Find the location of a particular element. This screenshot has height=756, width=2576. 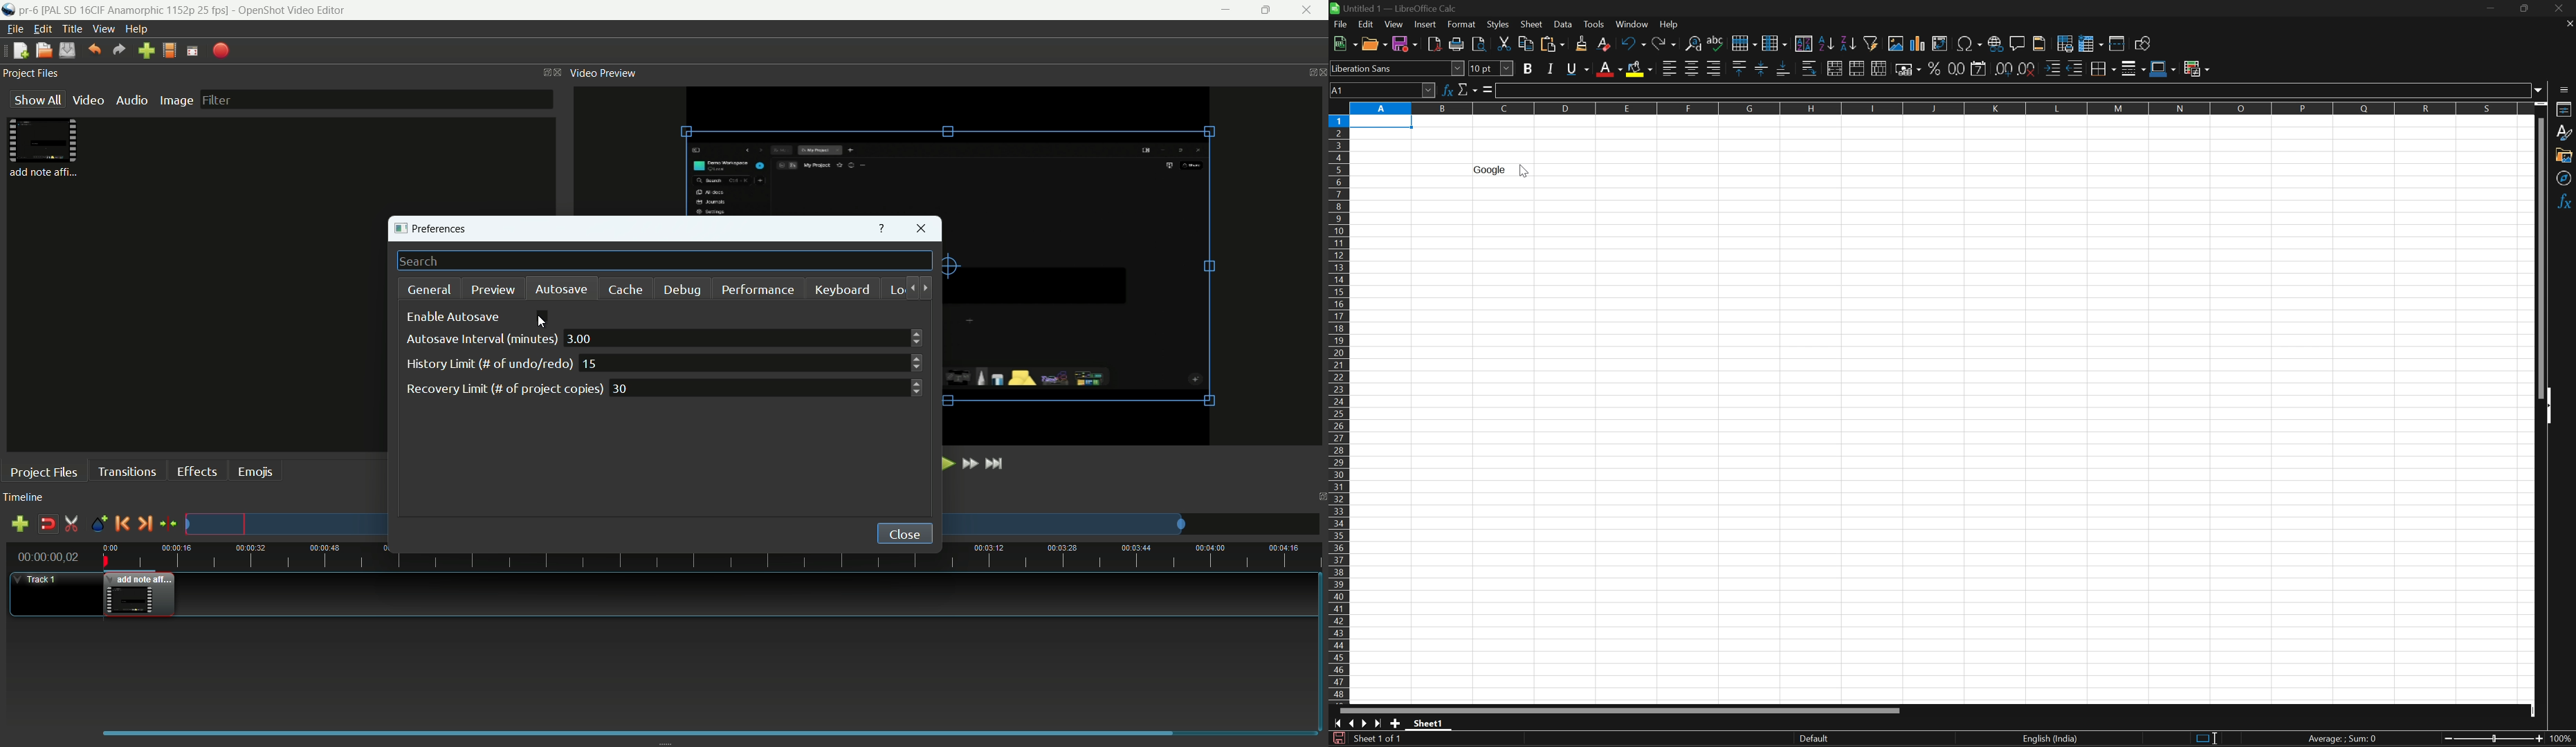

fast forward is located at coordinates (969, 463).